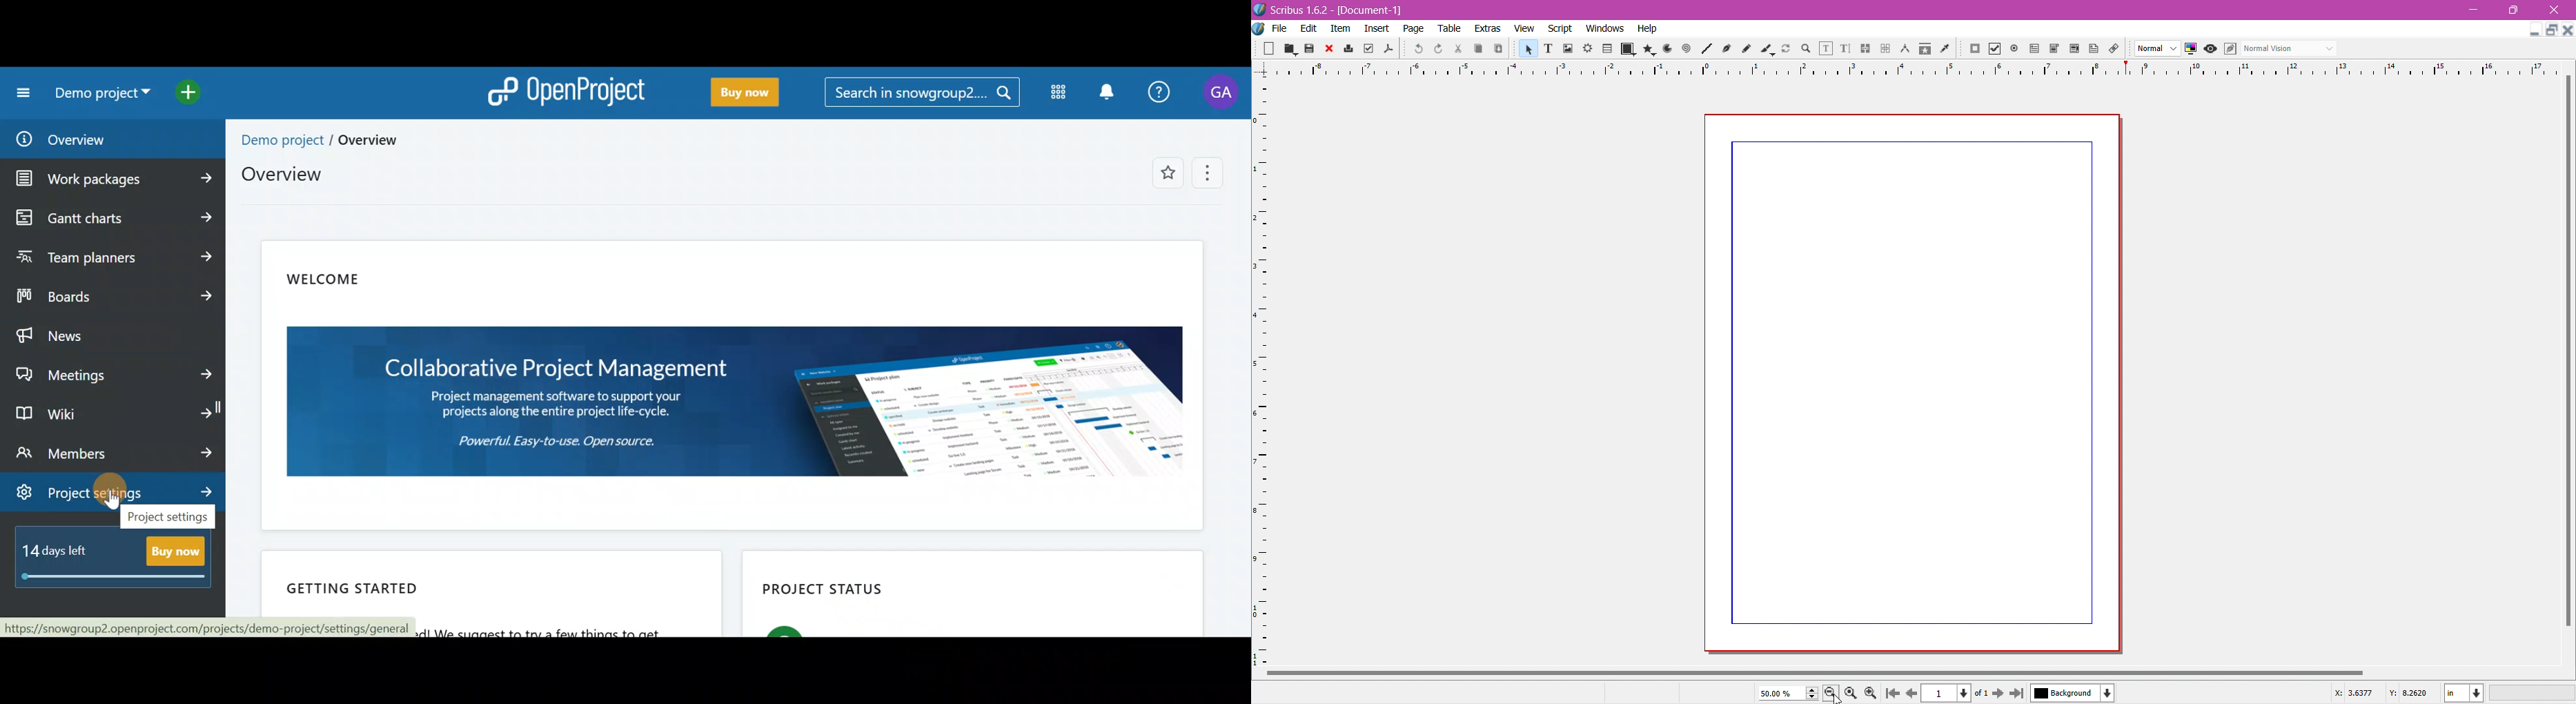 This screenshot has height=728, width=2576. I want to click on Eye Dropper, so click(1946, 48).